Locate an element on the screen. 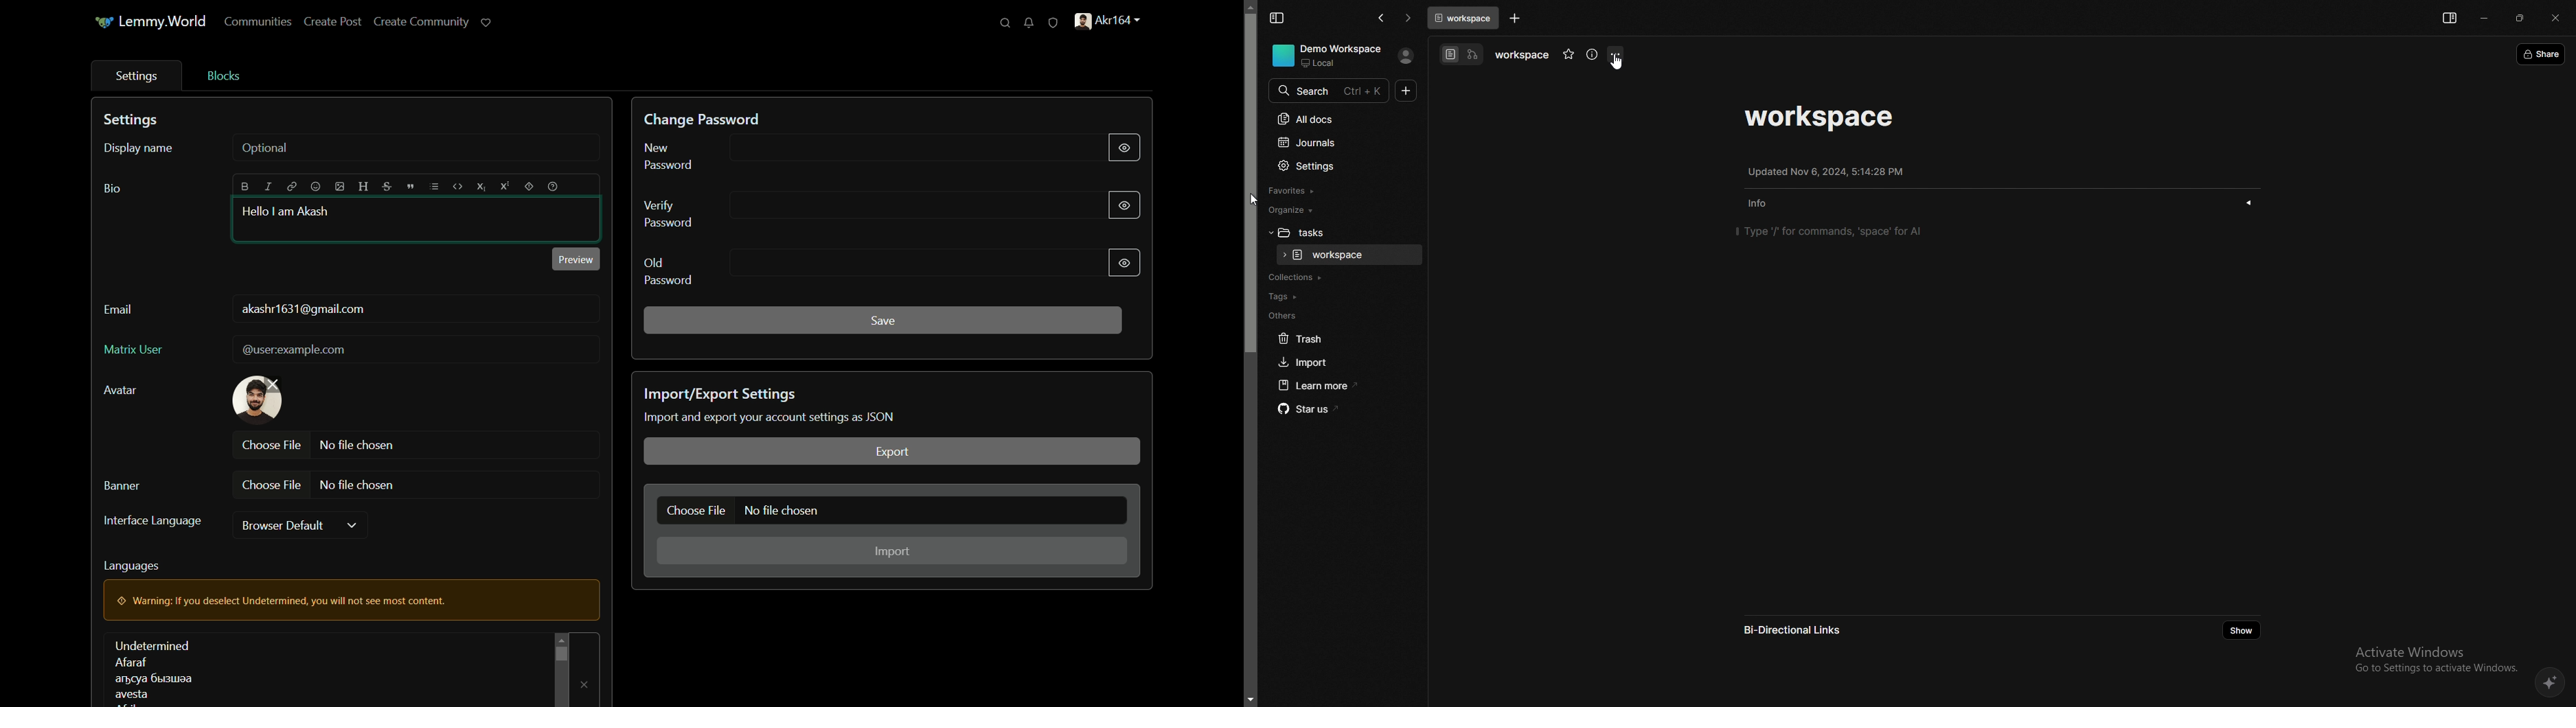  cursor is located at coordinates (1250, 199).